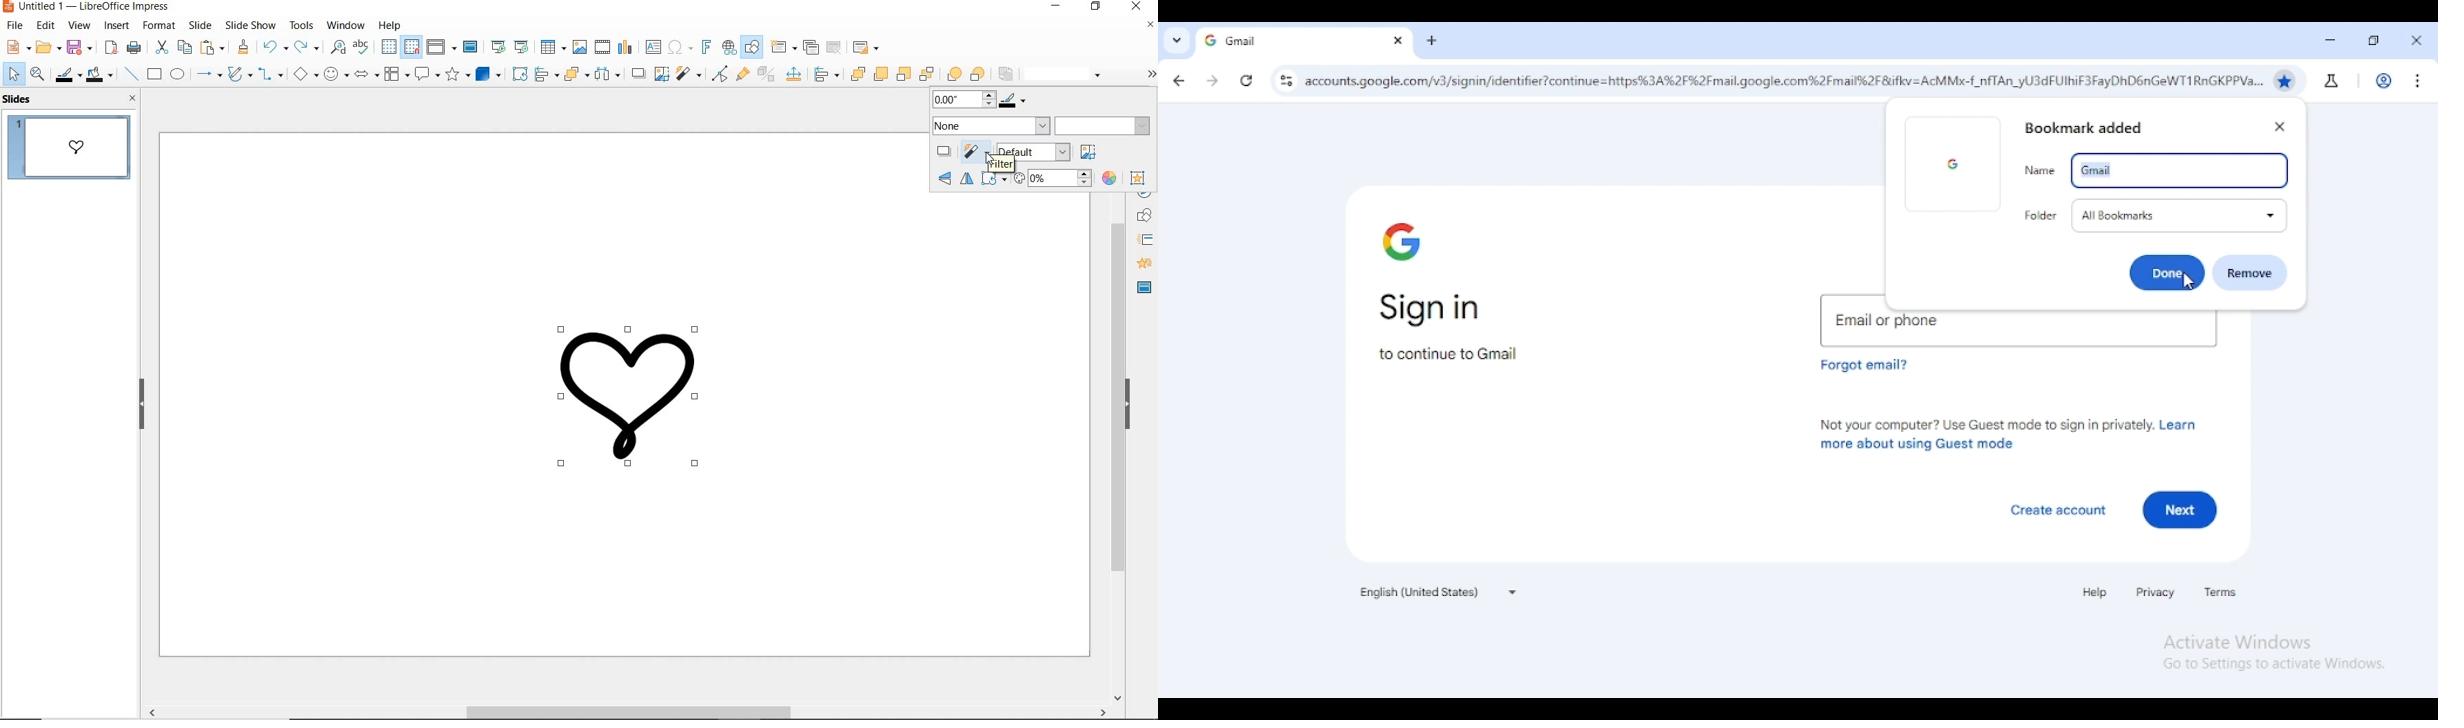  I want to click on transformations, so click(990, 177).